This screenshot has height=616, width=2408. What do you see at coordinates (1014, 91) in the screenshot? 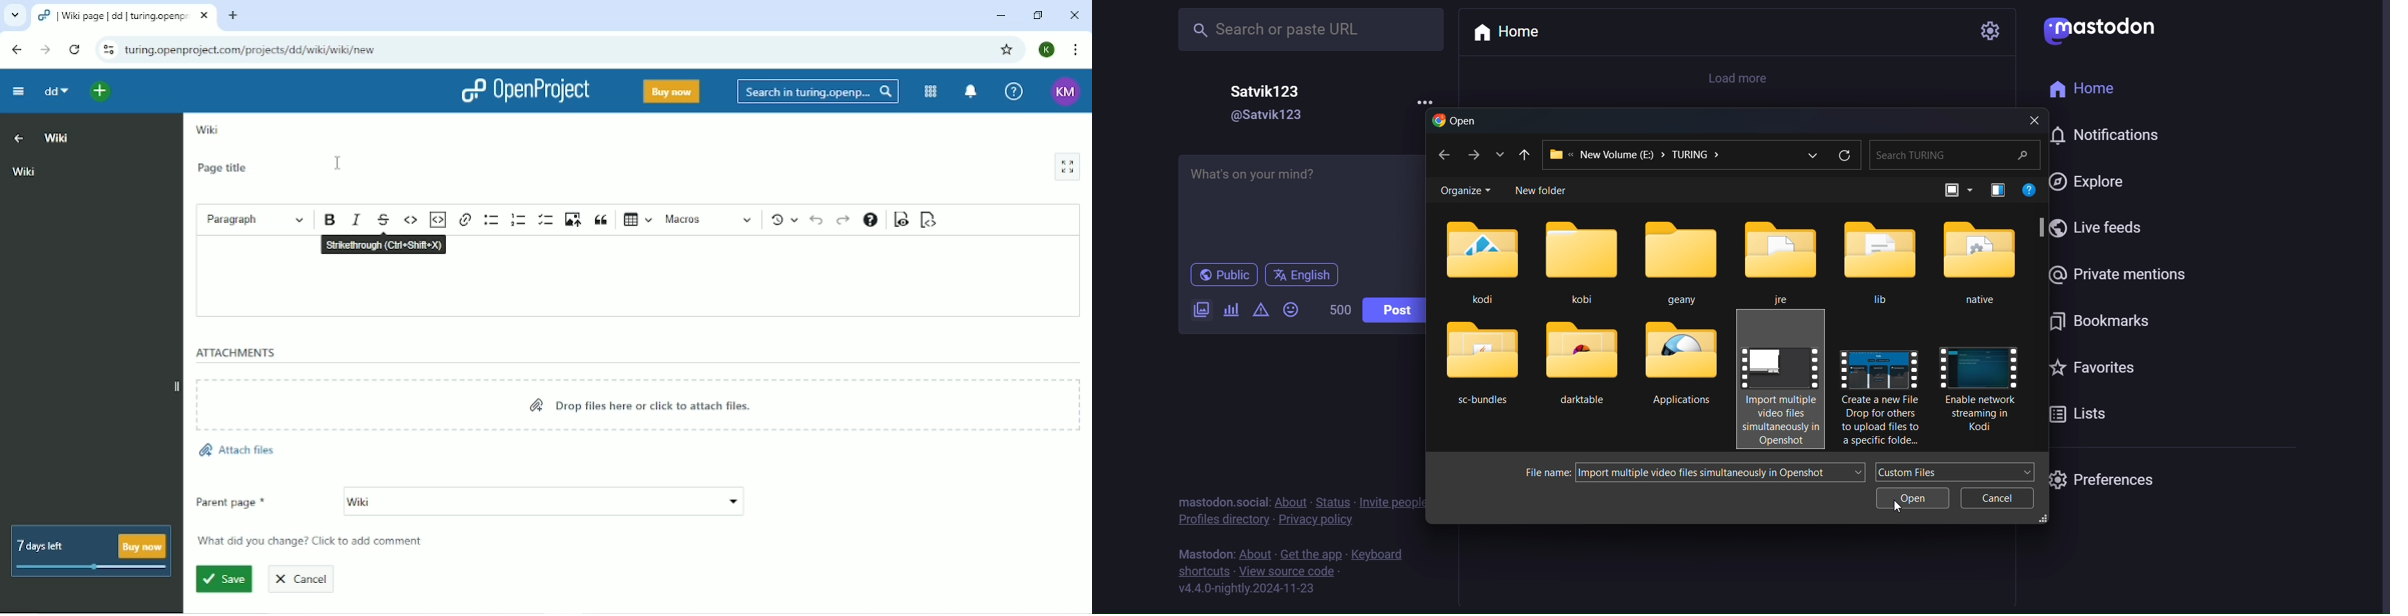
I see `Help` at bounding box center [1014, 91].